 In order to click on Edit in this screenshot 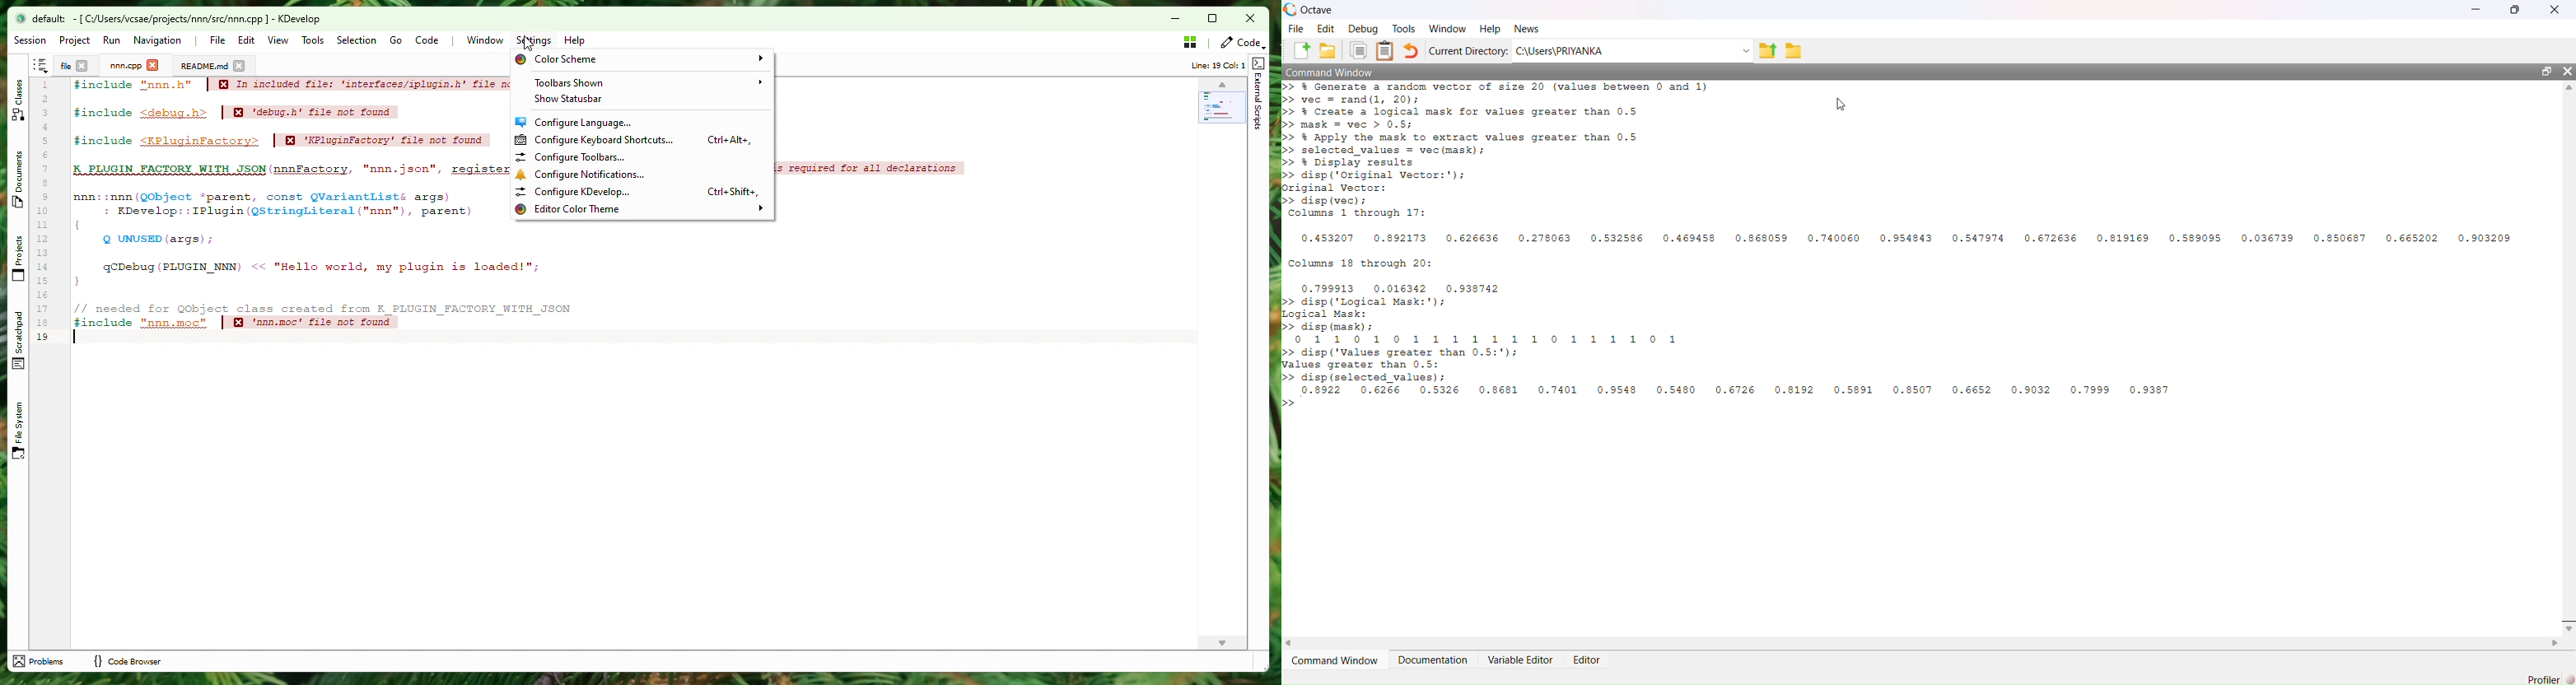, I will do `click(1326, 28)`.